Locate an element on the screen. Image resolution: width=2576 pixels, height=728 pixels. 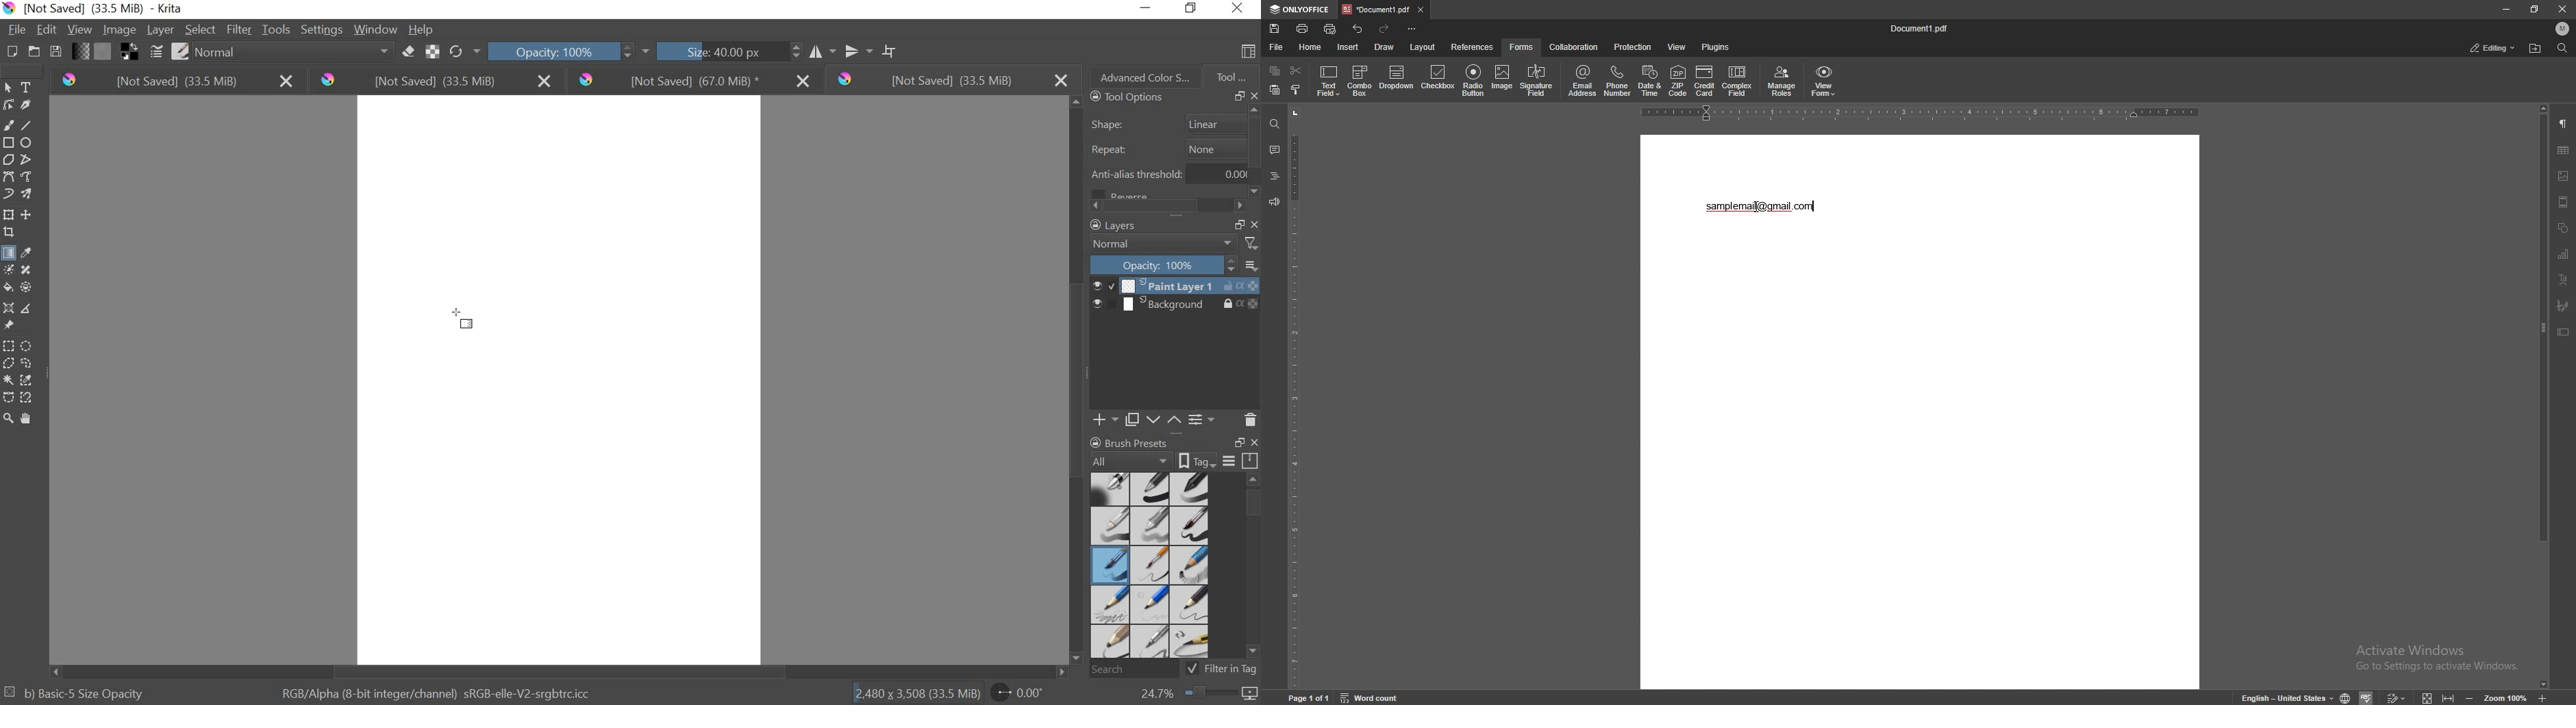
FILL GRADIENTS is located at coordinates (82, 53).